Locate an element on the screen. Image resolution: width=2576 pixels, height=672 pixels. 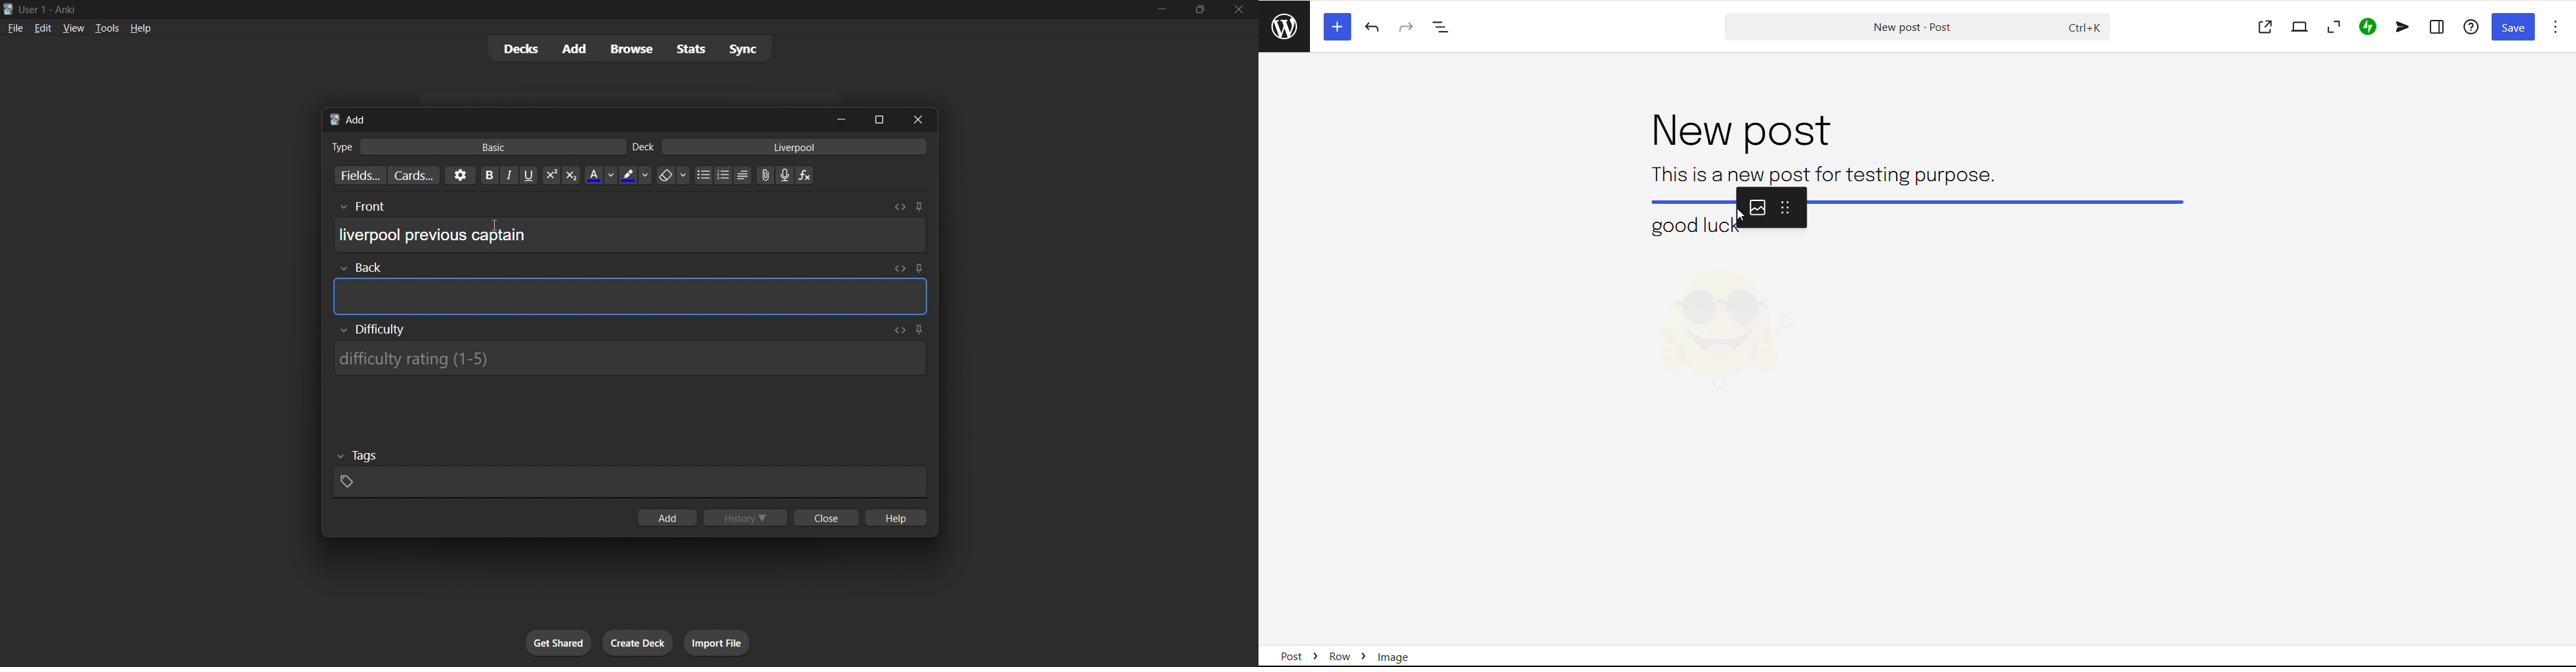
customize fields is located at coordinates (354, 177).